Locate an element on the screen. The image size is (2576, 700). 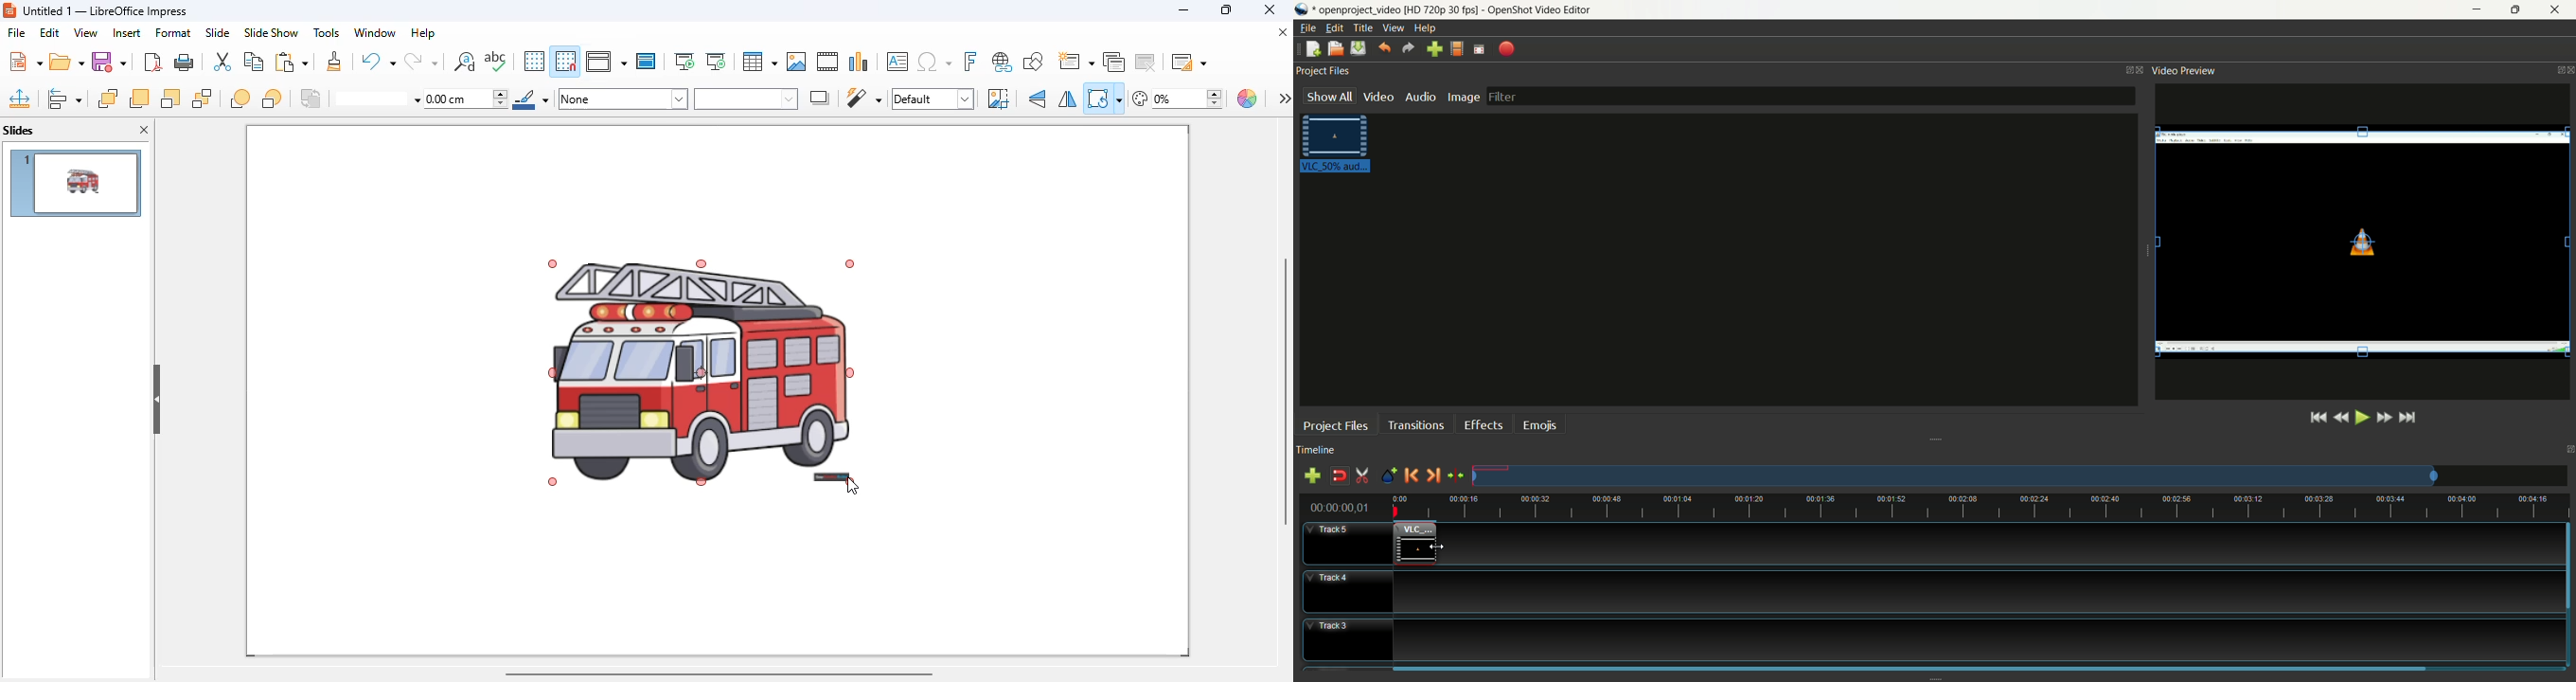
save is located at coordinates (110, 62).